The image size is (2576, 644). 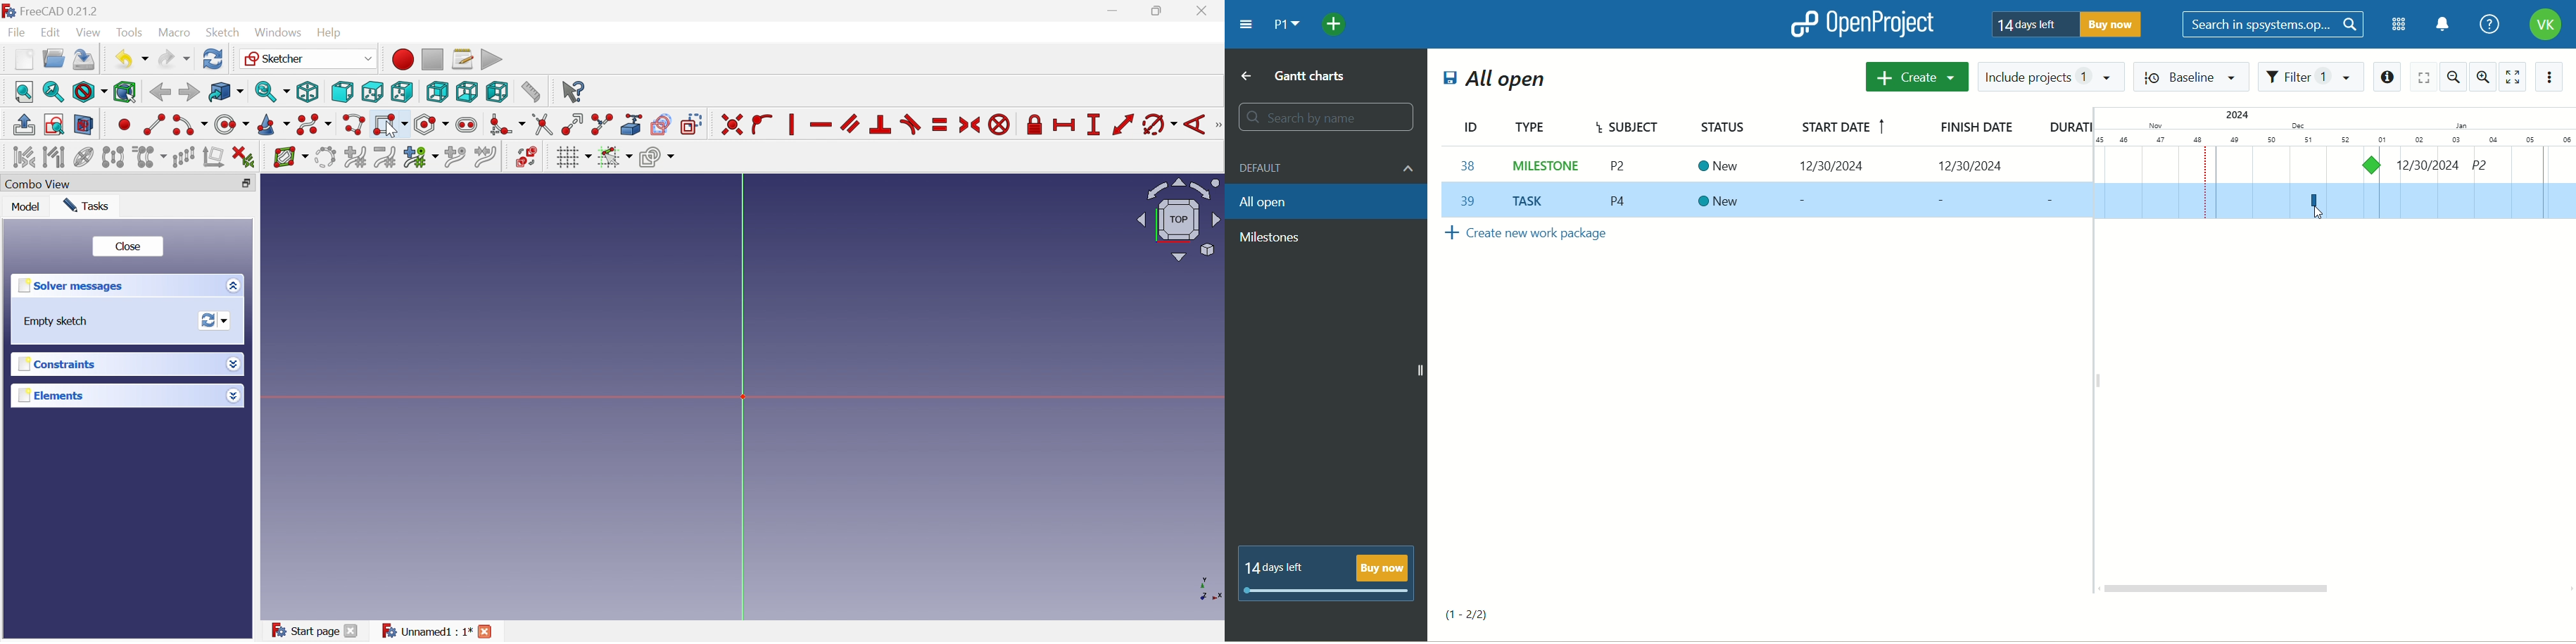 I want to click on Solver messages, so click(x=69, y=286).